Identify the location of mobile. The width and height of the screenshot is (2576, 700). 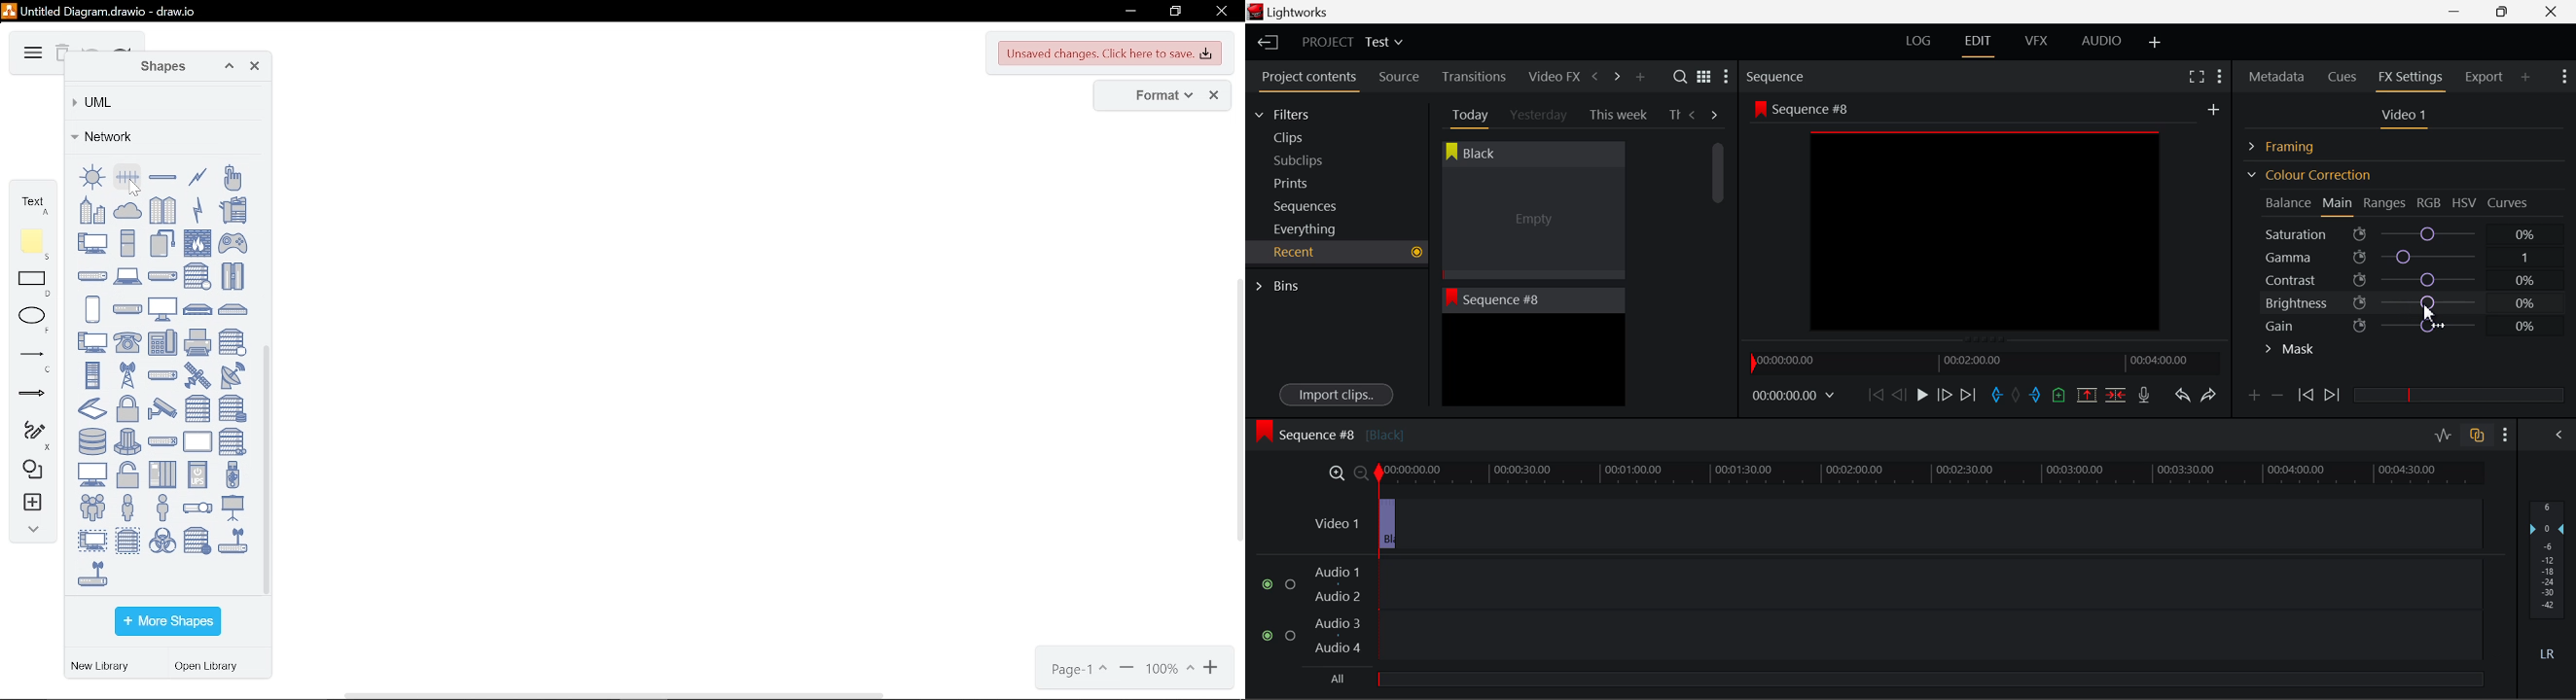
(92, 309).